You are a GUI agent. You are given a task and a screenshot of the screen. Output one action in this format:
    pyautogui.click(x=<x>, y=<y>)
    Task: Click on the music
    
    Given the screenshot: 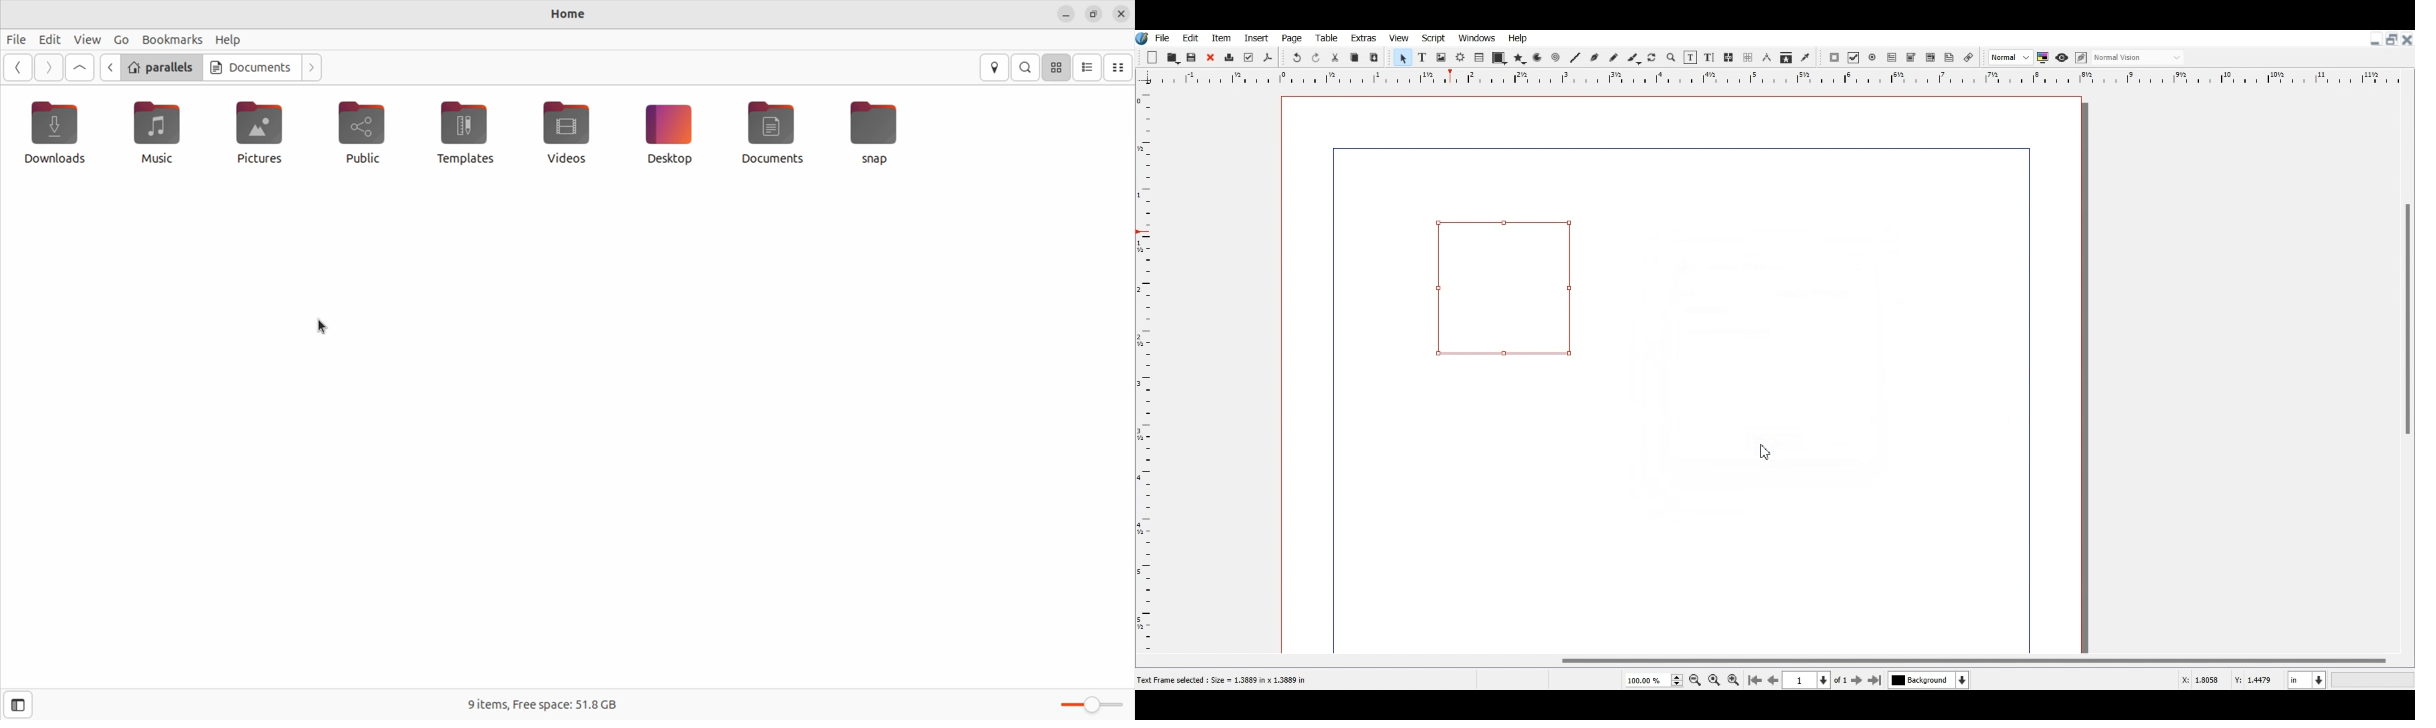 What is the action you would take?
    pyautogui.click(x=152, y=134)
    